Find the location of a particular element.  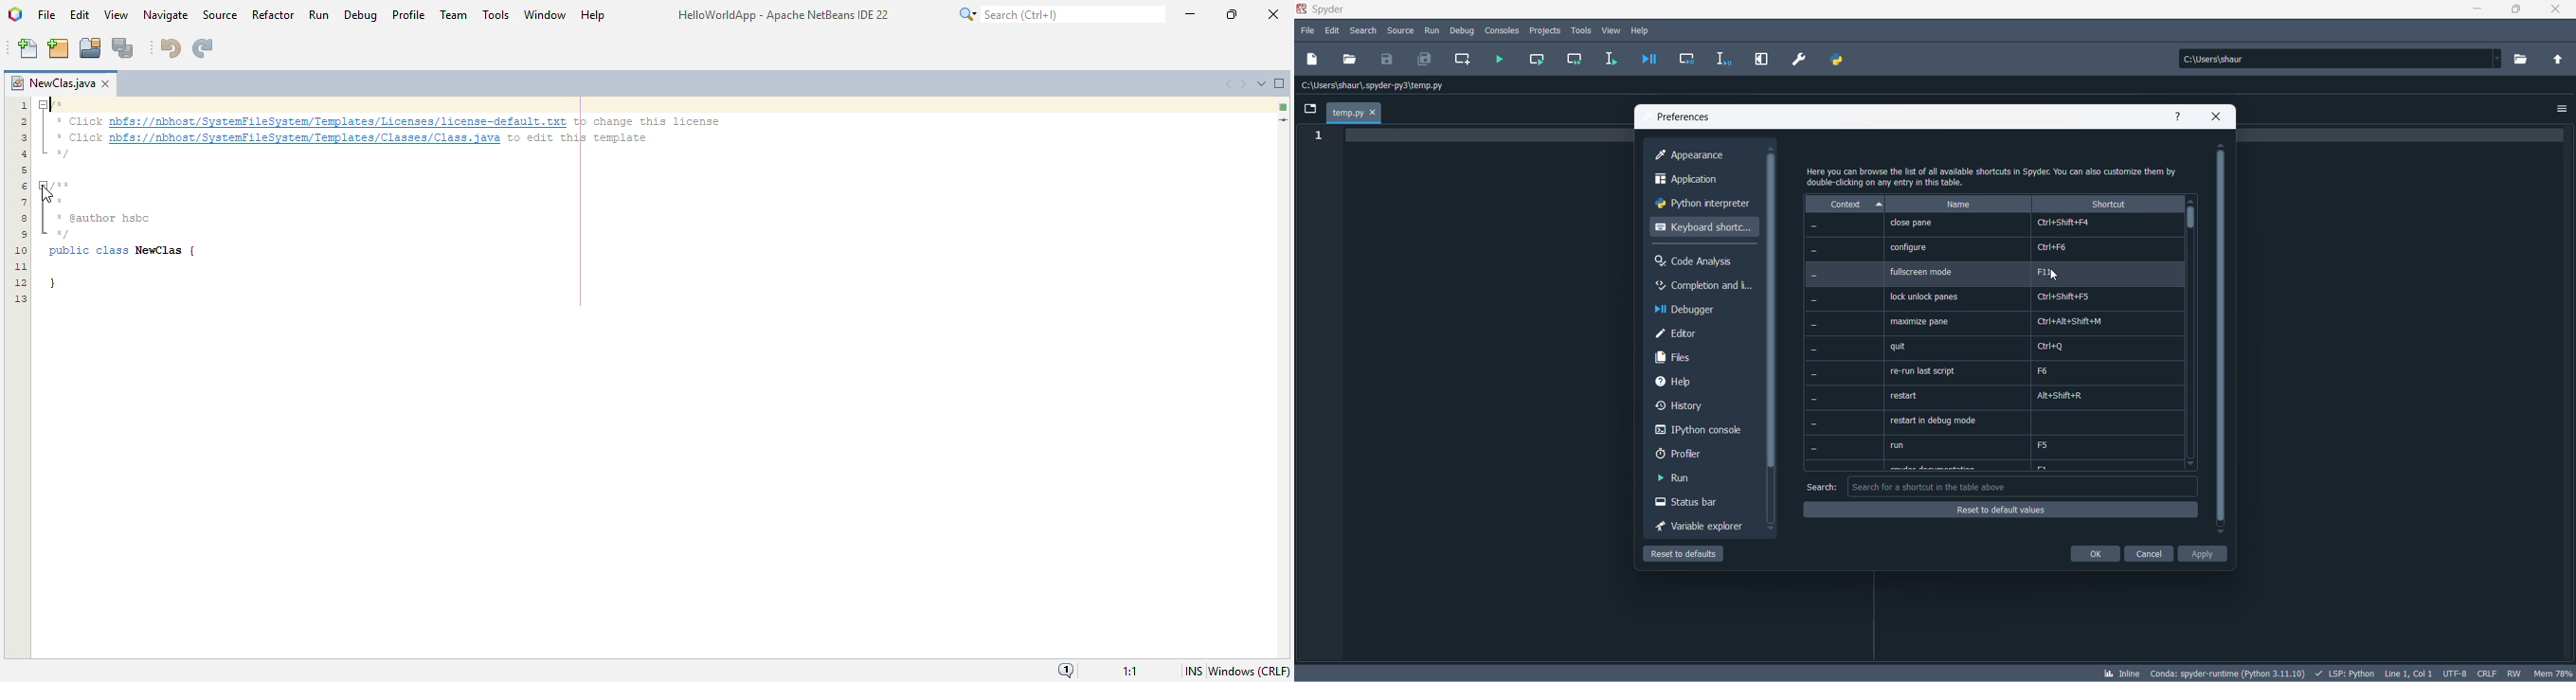

Close is located at coordinates (1274, 16).